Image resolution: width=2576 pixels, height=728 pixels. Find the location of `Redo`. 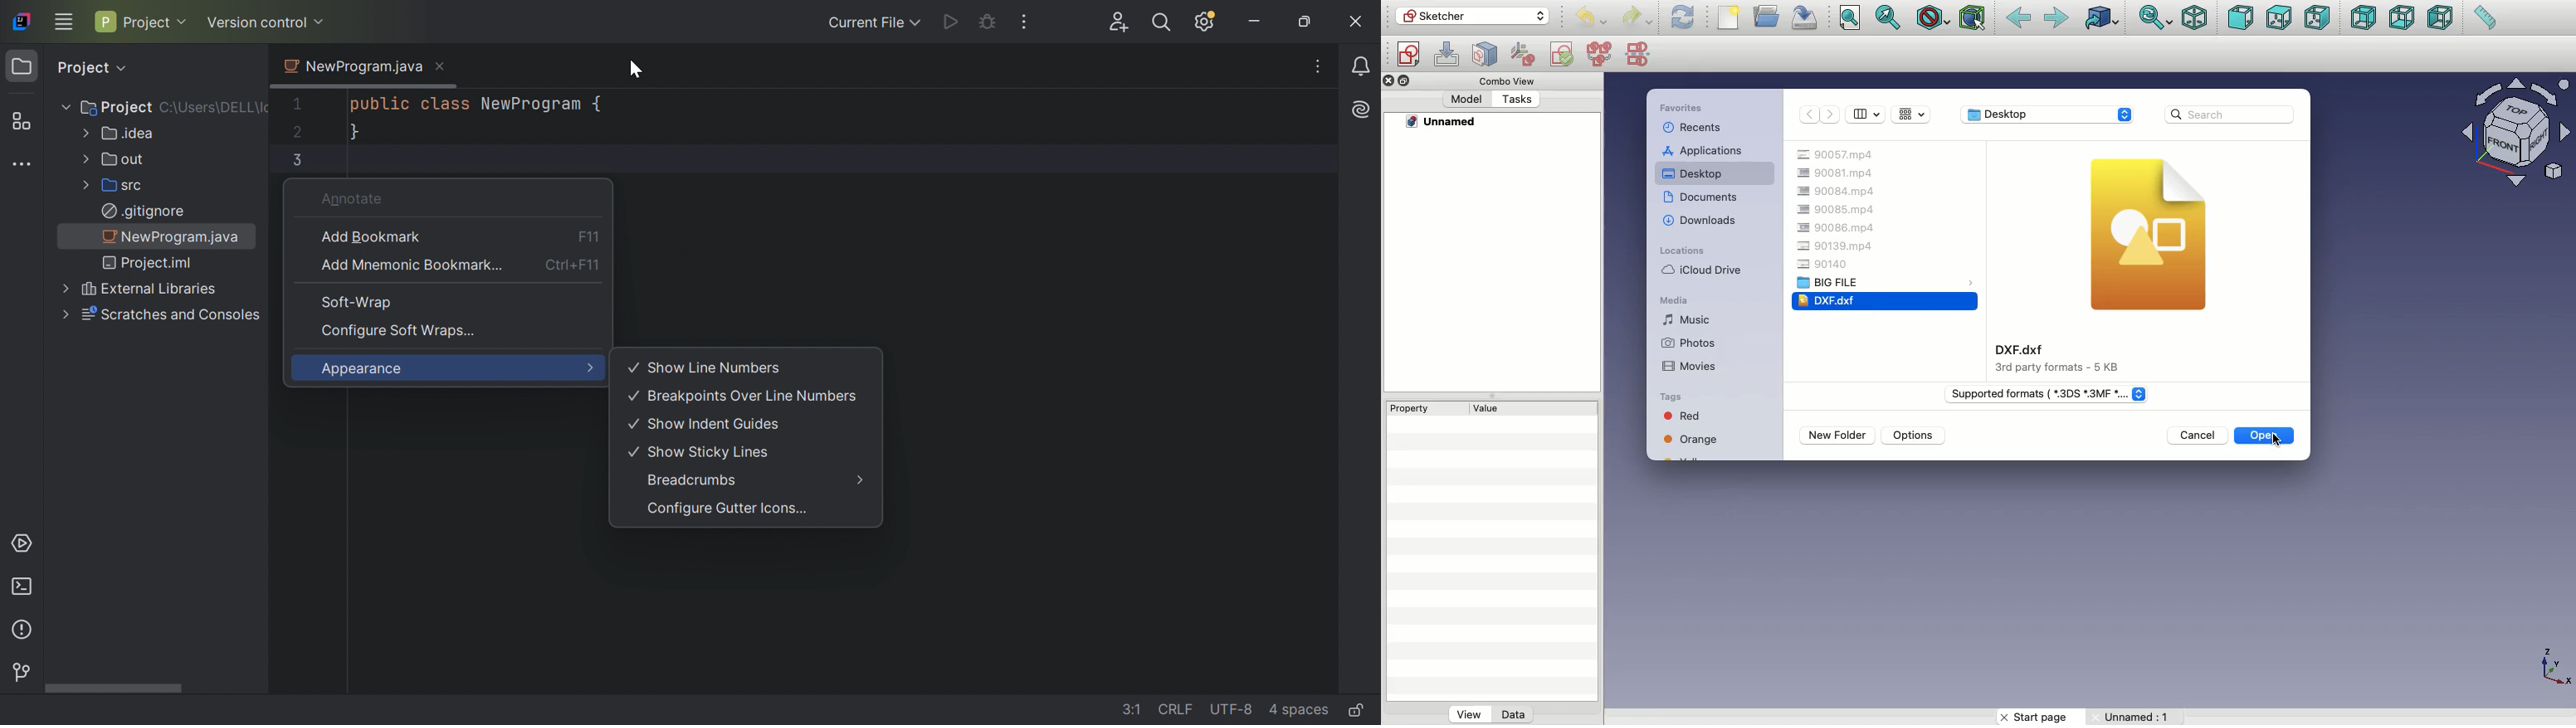

Redo is located at coordinates (1637, 18).